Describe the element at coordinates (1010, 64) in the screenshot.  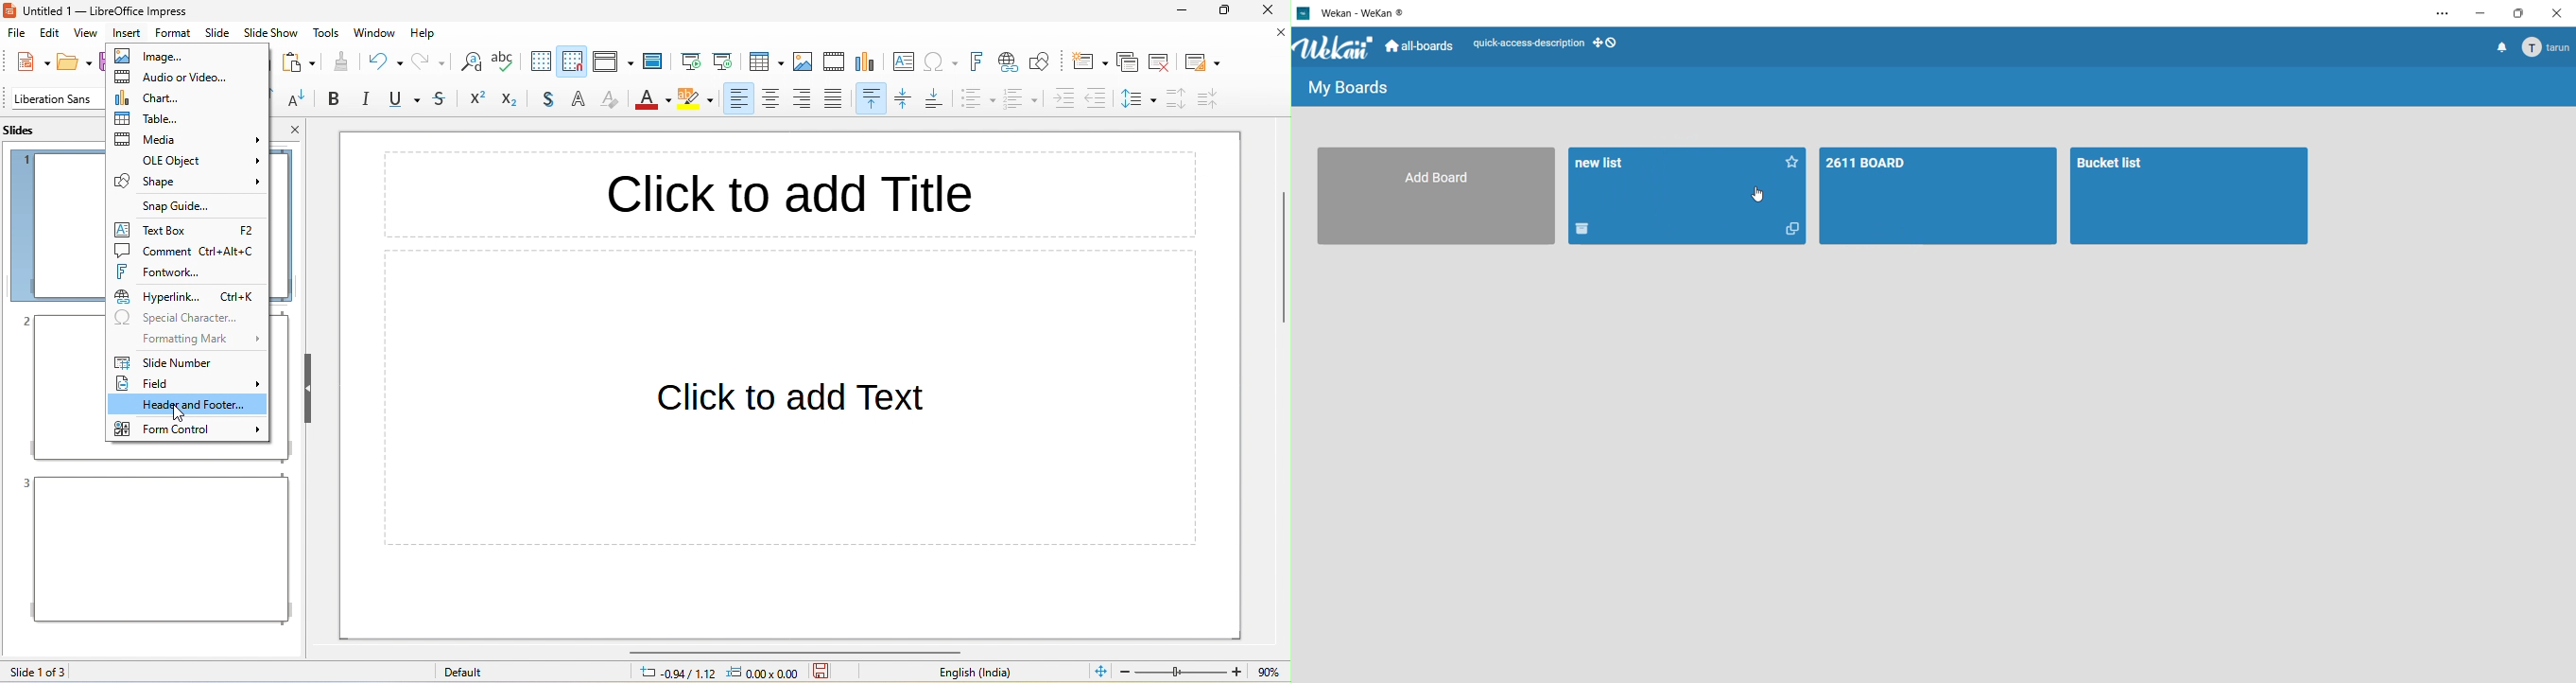
I see `hyperlink` at that location.